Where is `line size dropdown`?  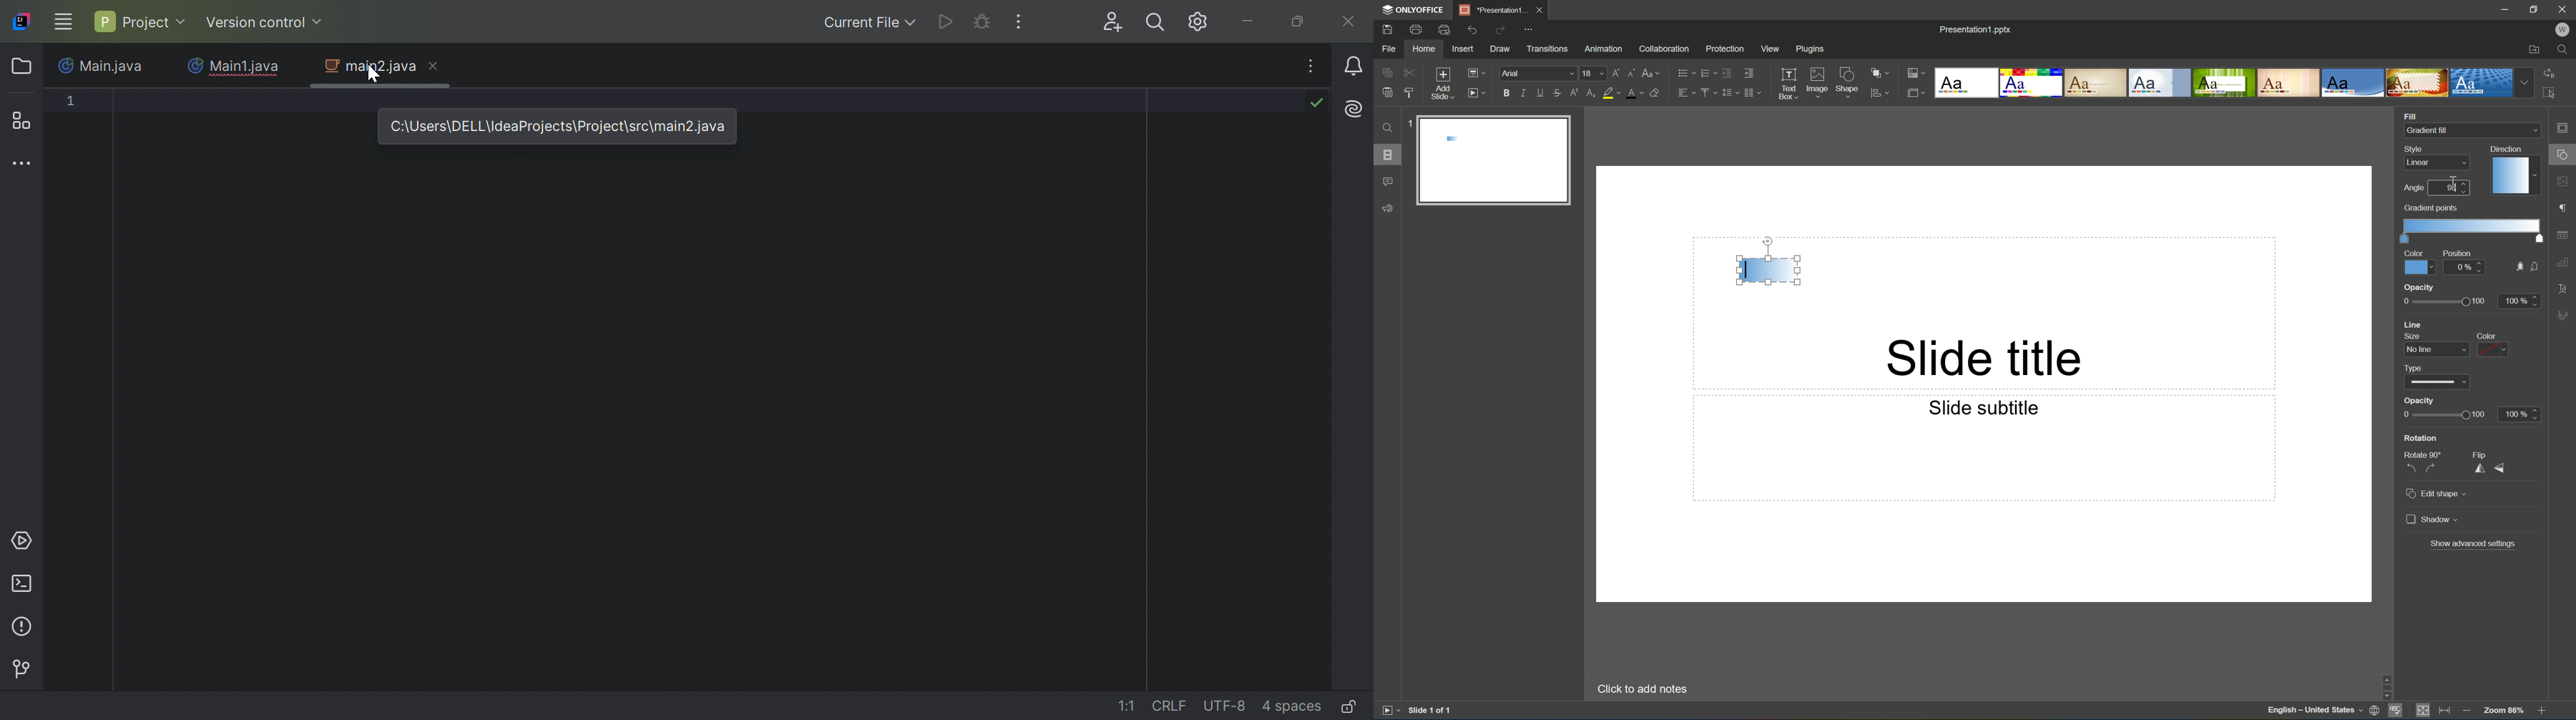
line size dropdown is located at coordinates (2438, 350).